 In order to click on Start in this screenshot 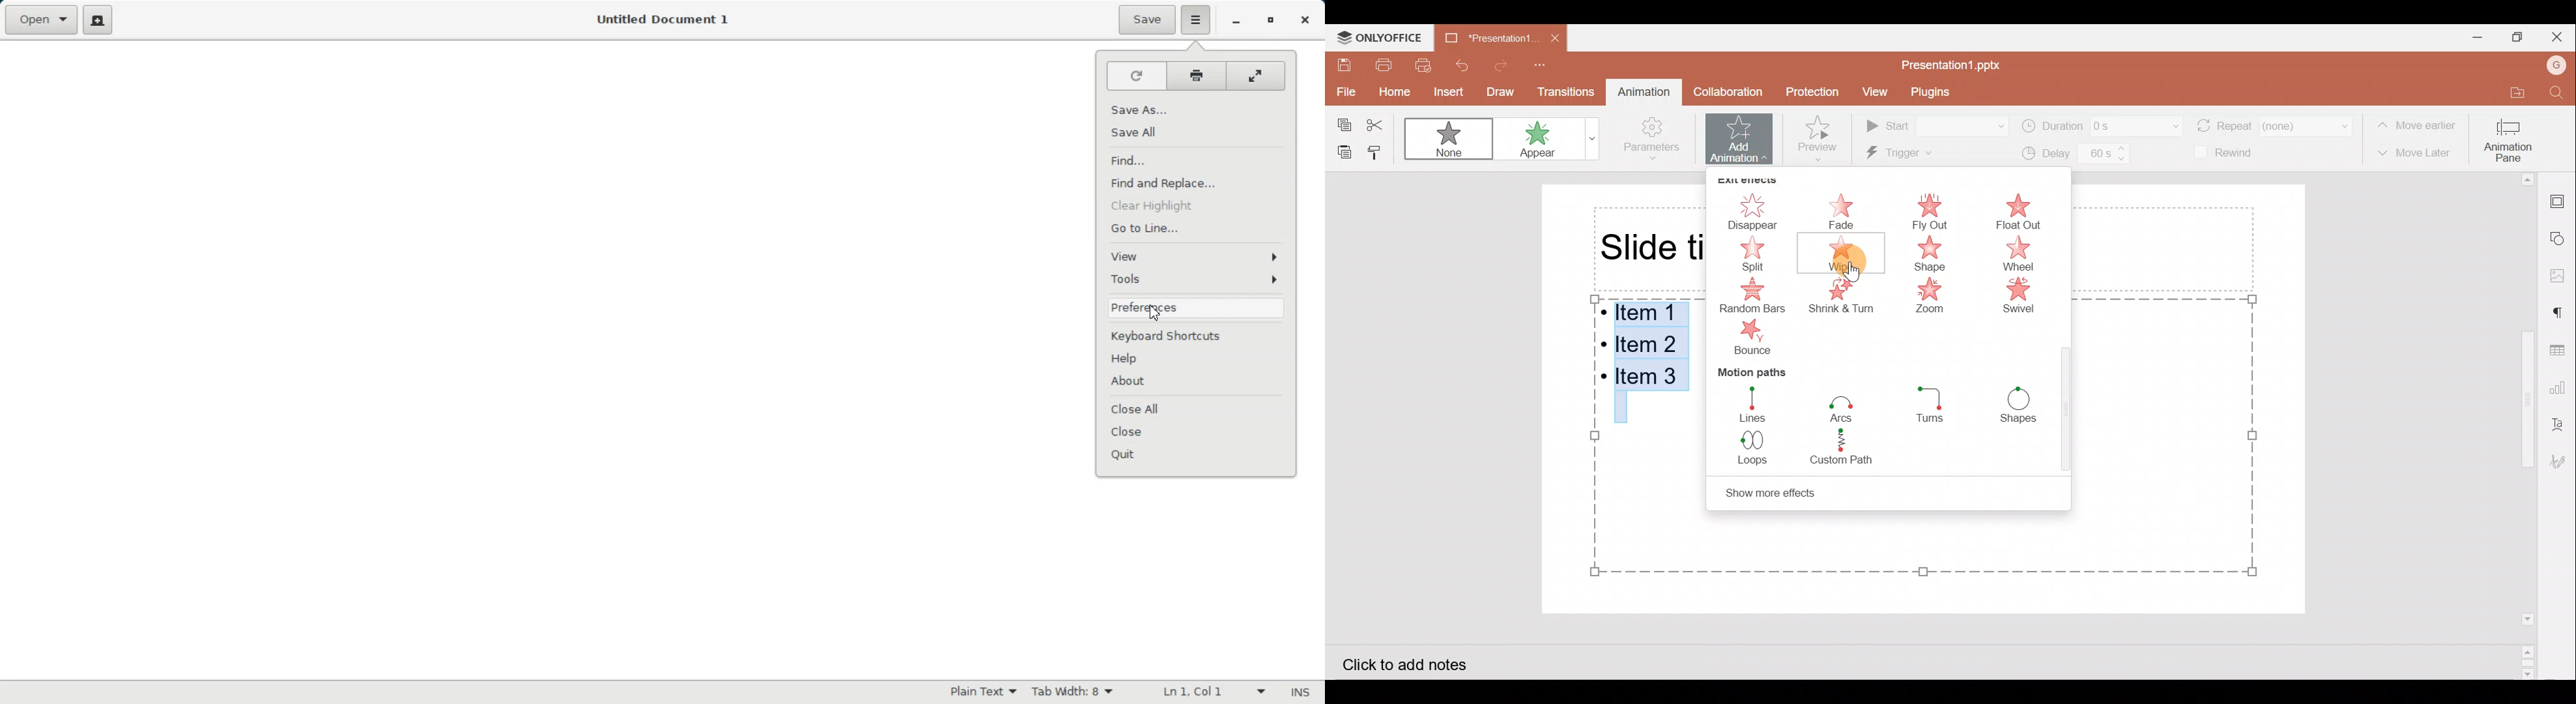, I will do `click(1938, 124)`.